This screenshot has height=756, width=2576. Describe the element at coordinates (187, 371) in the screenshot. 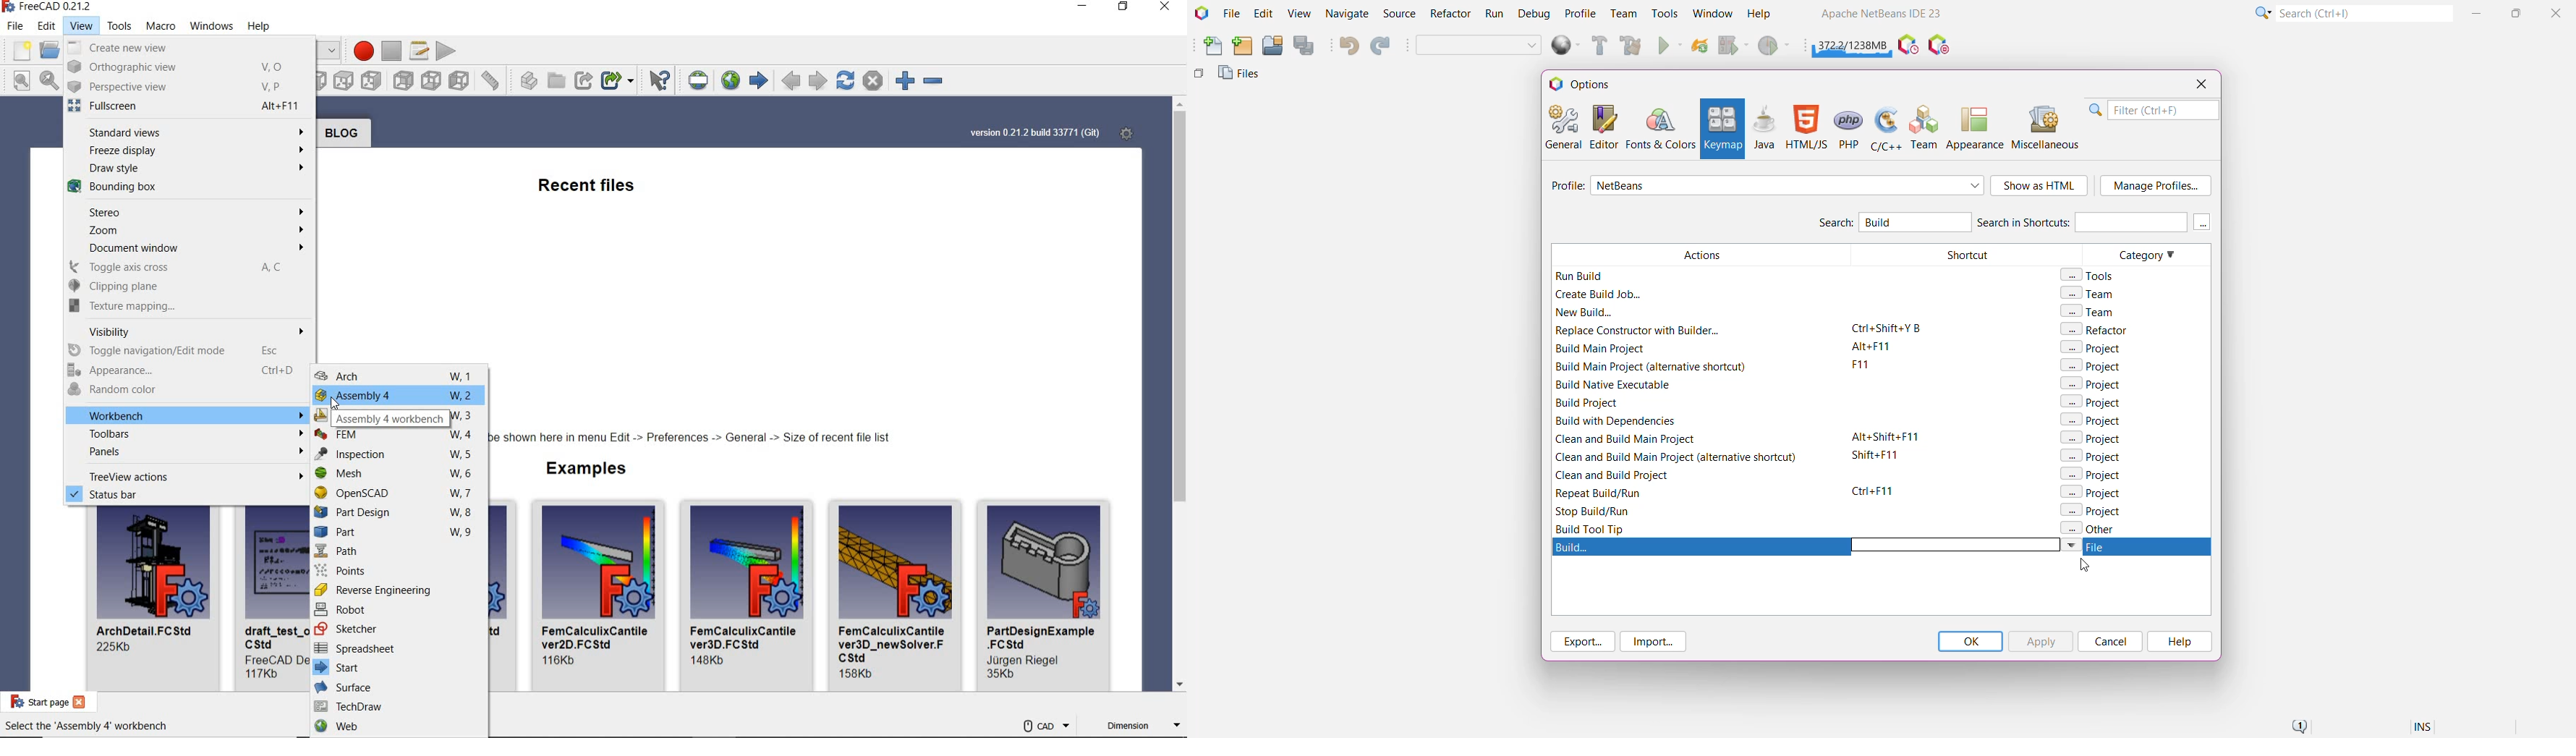

I see `appearance` at that location.